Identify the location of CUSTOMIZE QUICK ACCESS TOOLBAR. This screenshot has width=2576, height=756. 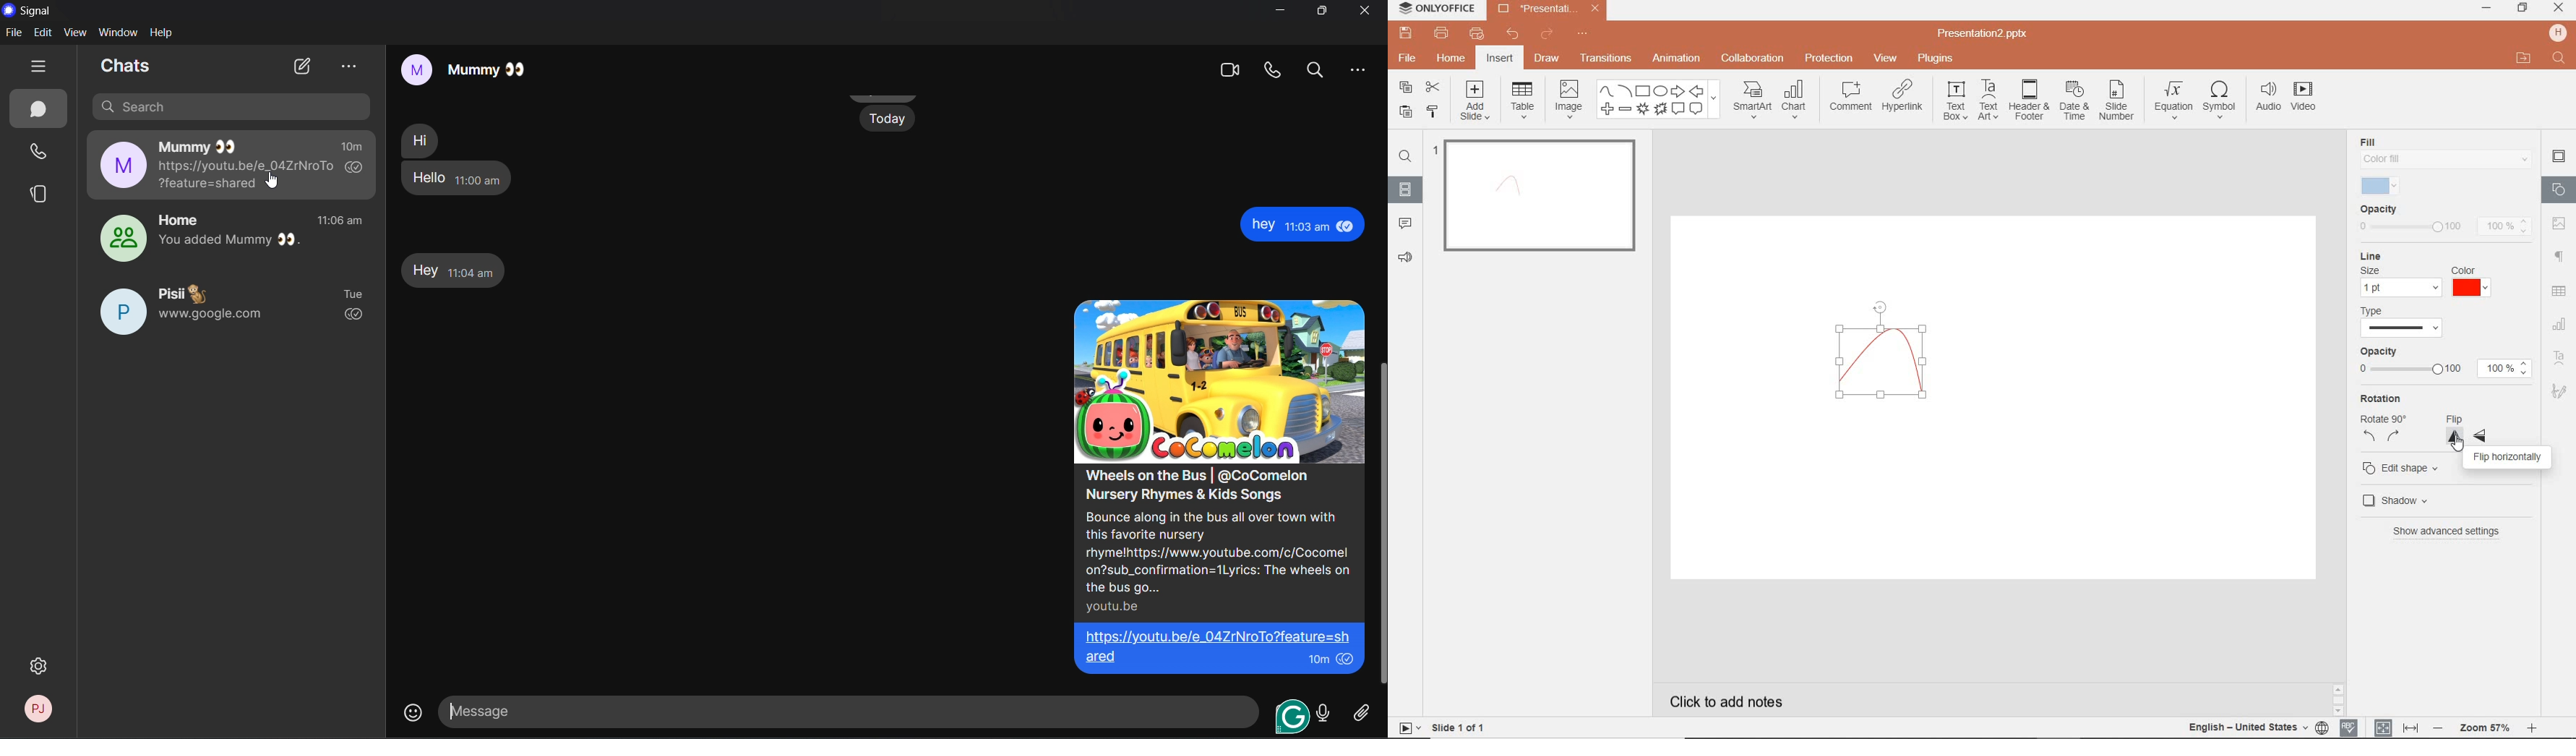
(1582, 36).